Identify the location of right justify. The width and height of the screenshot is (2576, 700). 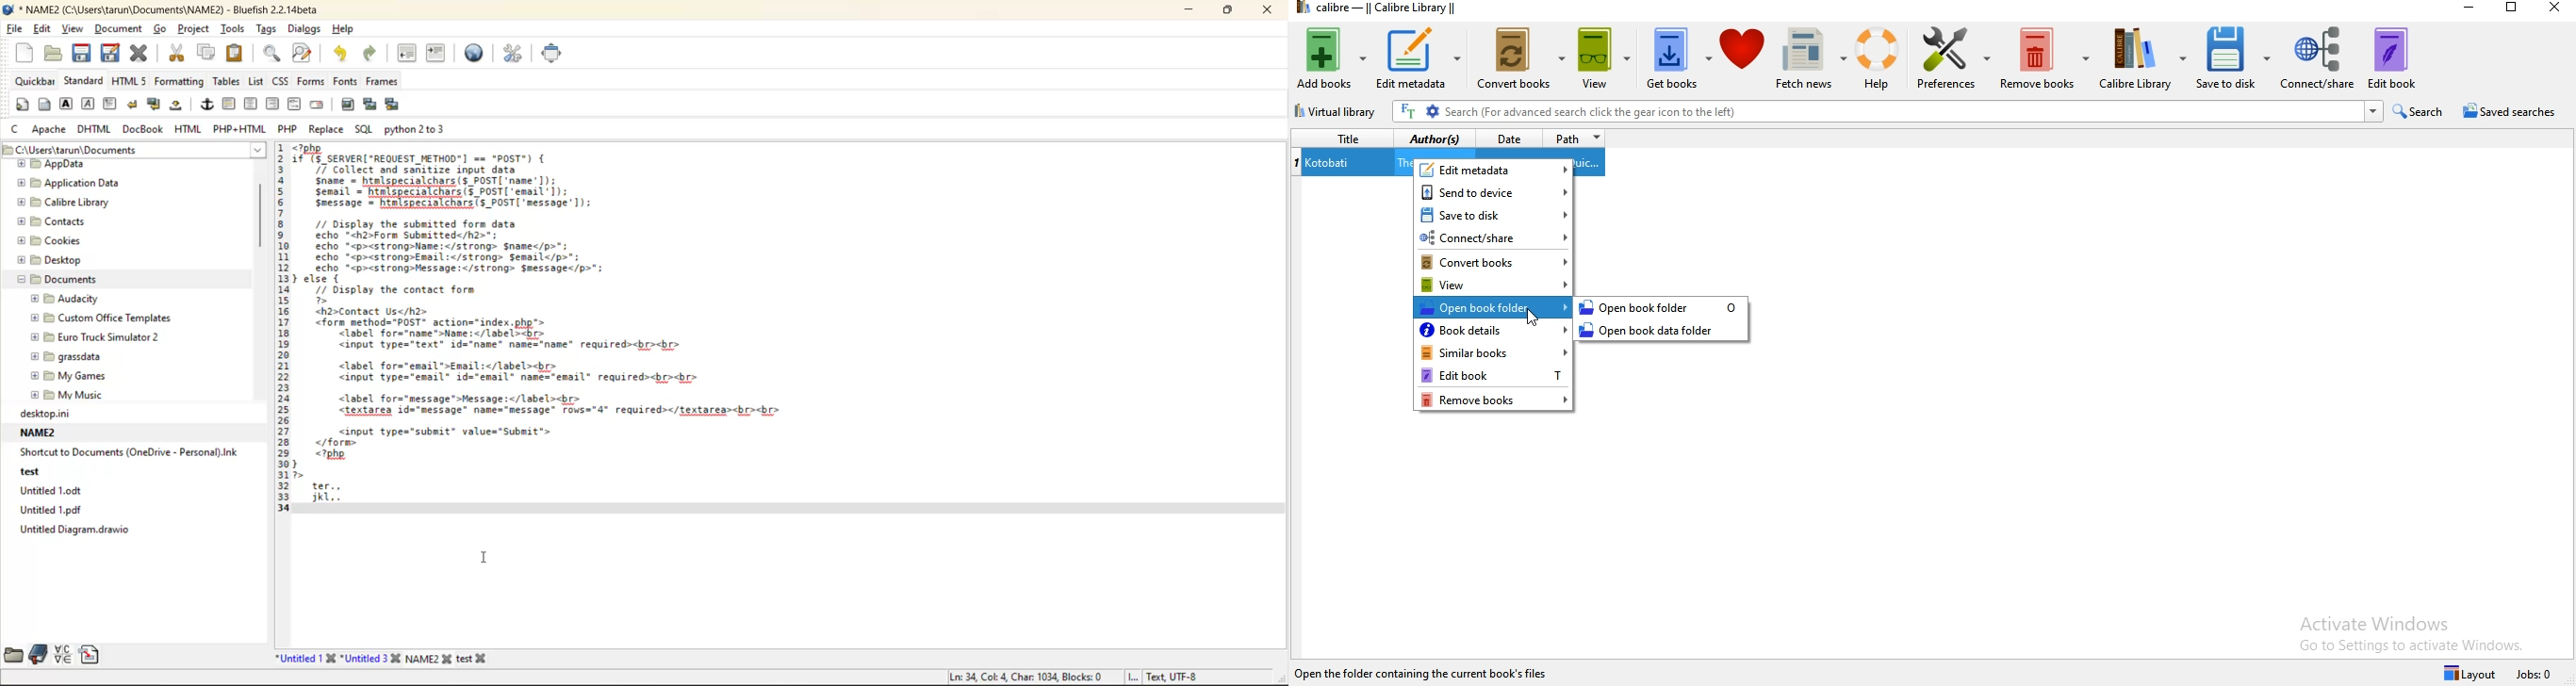
(273, 103).